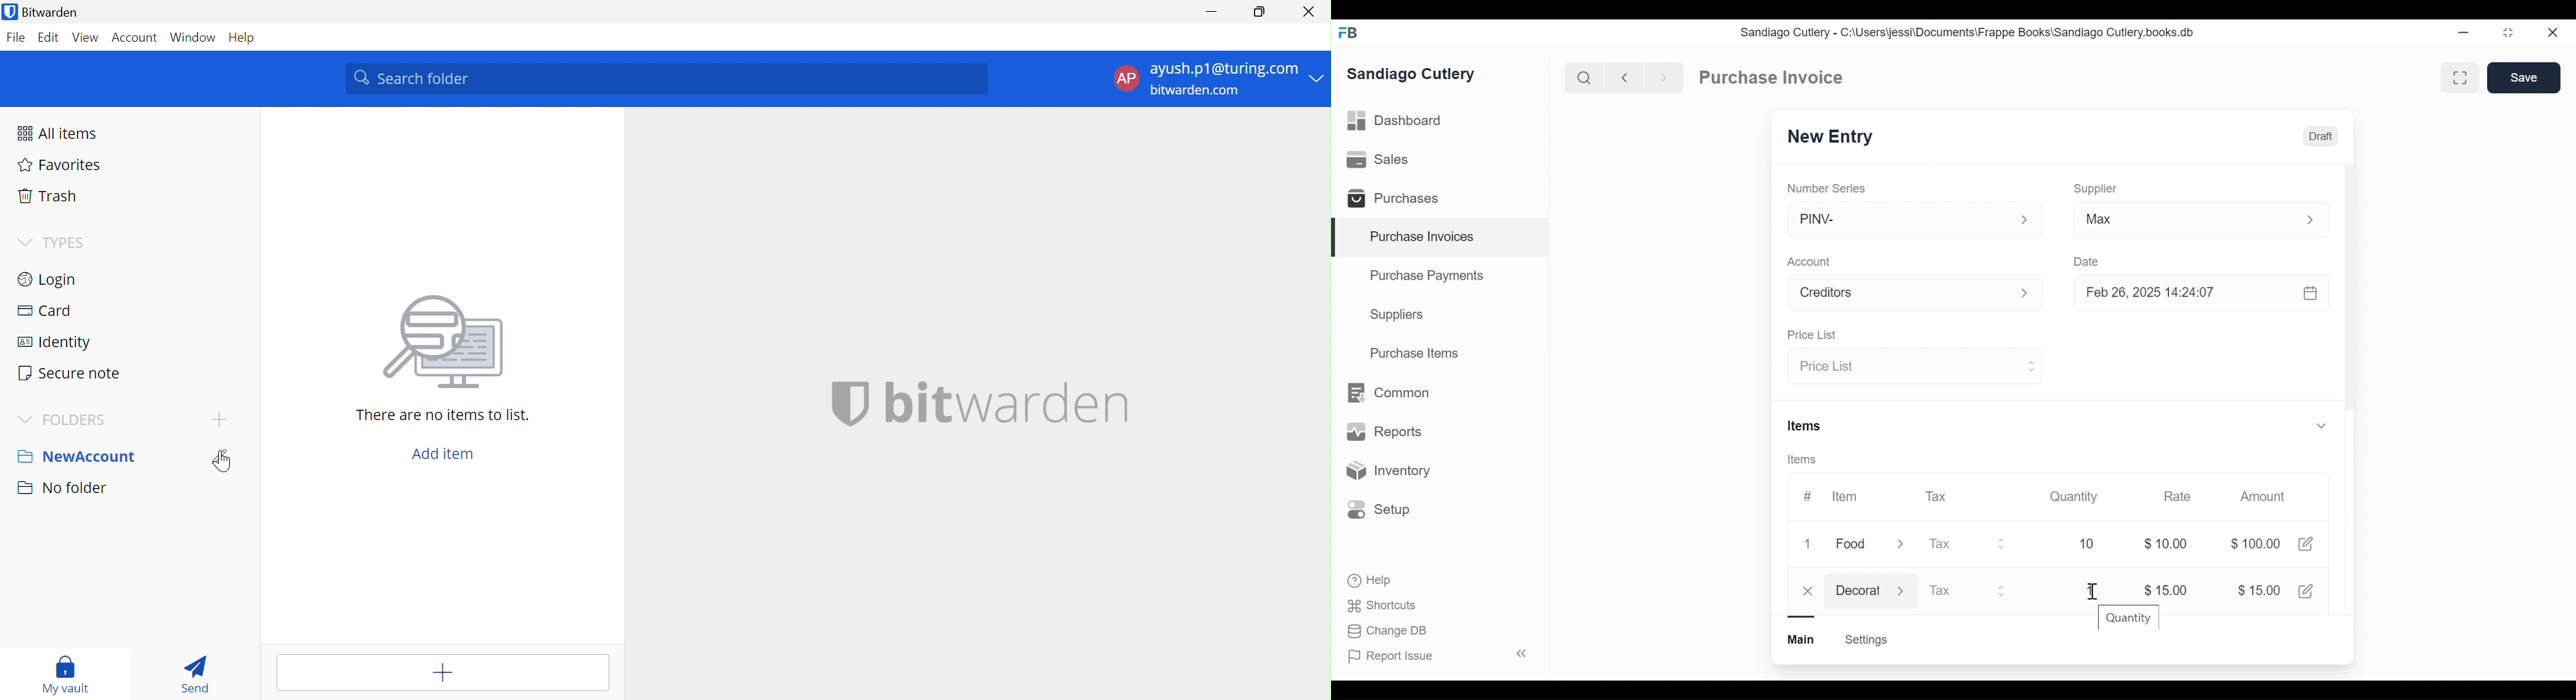 The image size is (2576, 700). I want to click on Common, so click(1387, 393).